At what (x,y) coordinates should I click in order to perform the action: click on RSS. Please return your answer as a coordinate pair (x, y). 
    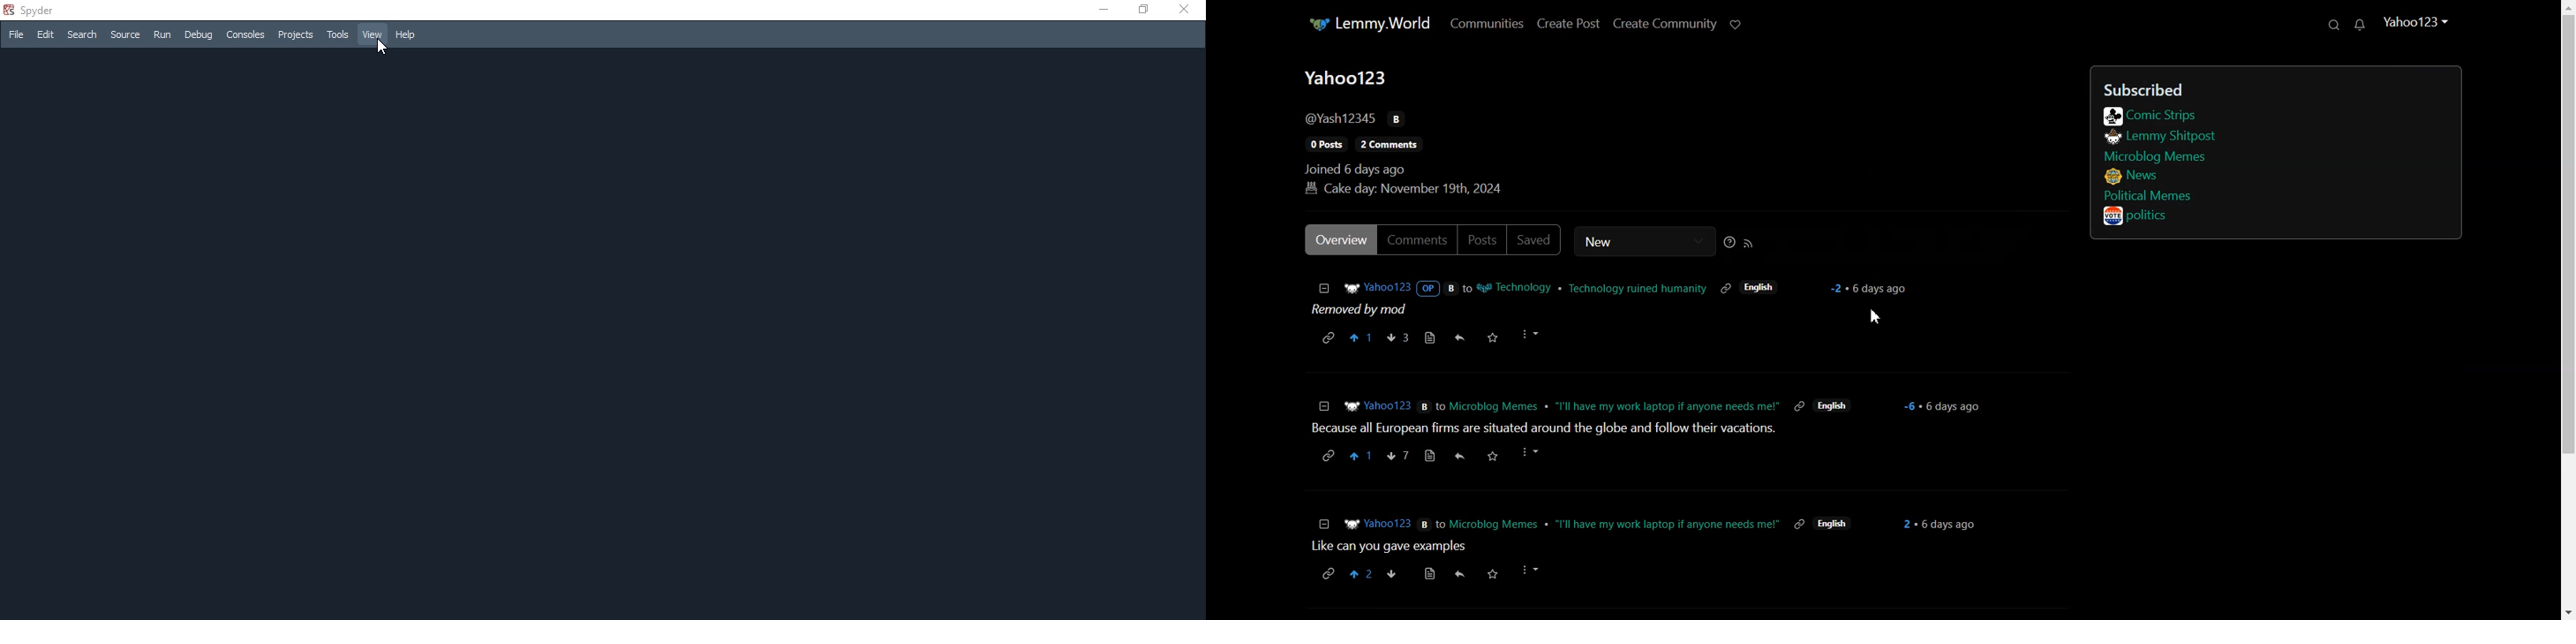
    Looking at the image, I should click on (1747, 243).